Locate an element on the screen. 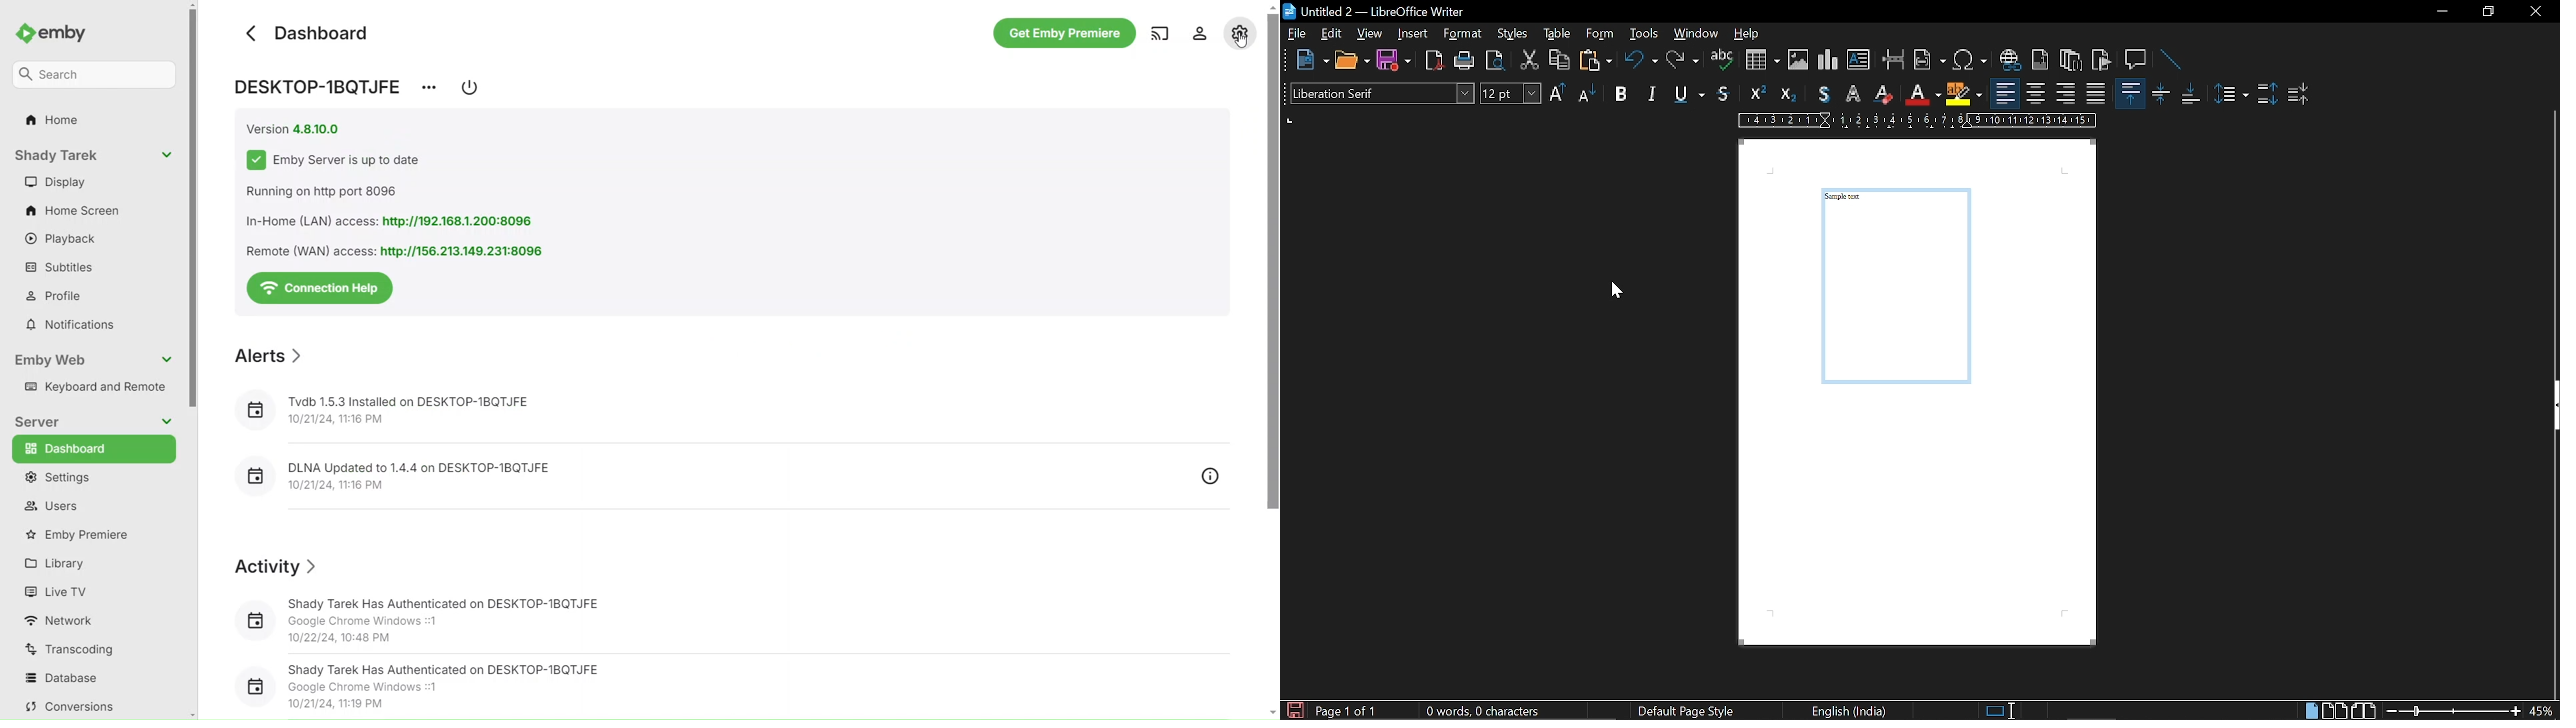  align center is located at coordinates (2039, 94).